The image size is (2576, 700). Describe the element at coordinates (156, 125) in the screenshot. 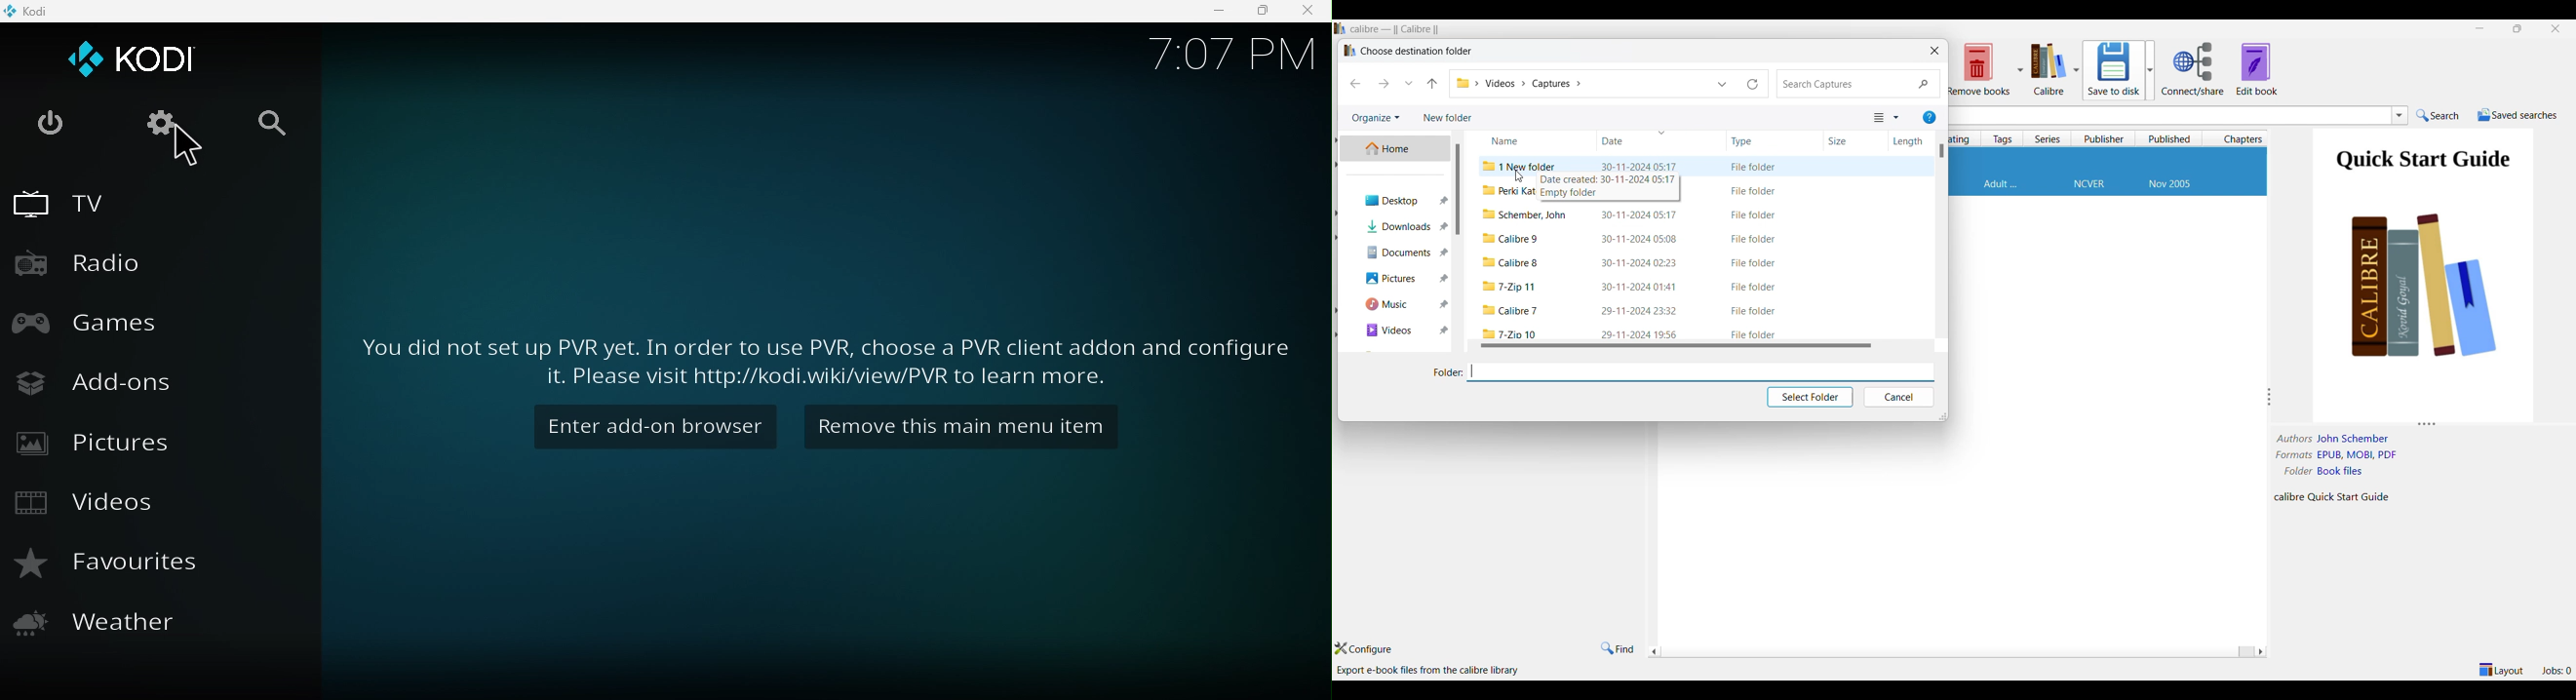

I see `Settings` at that location.